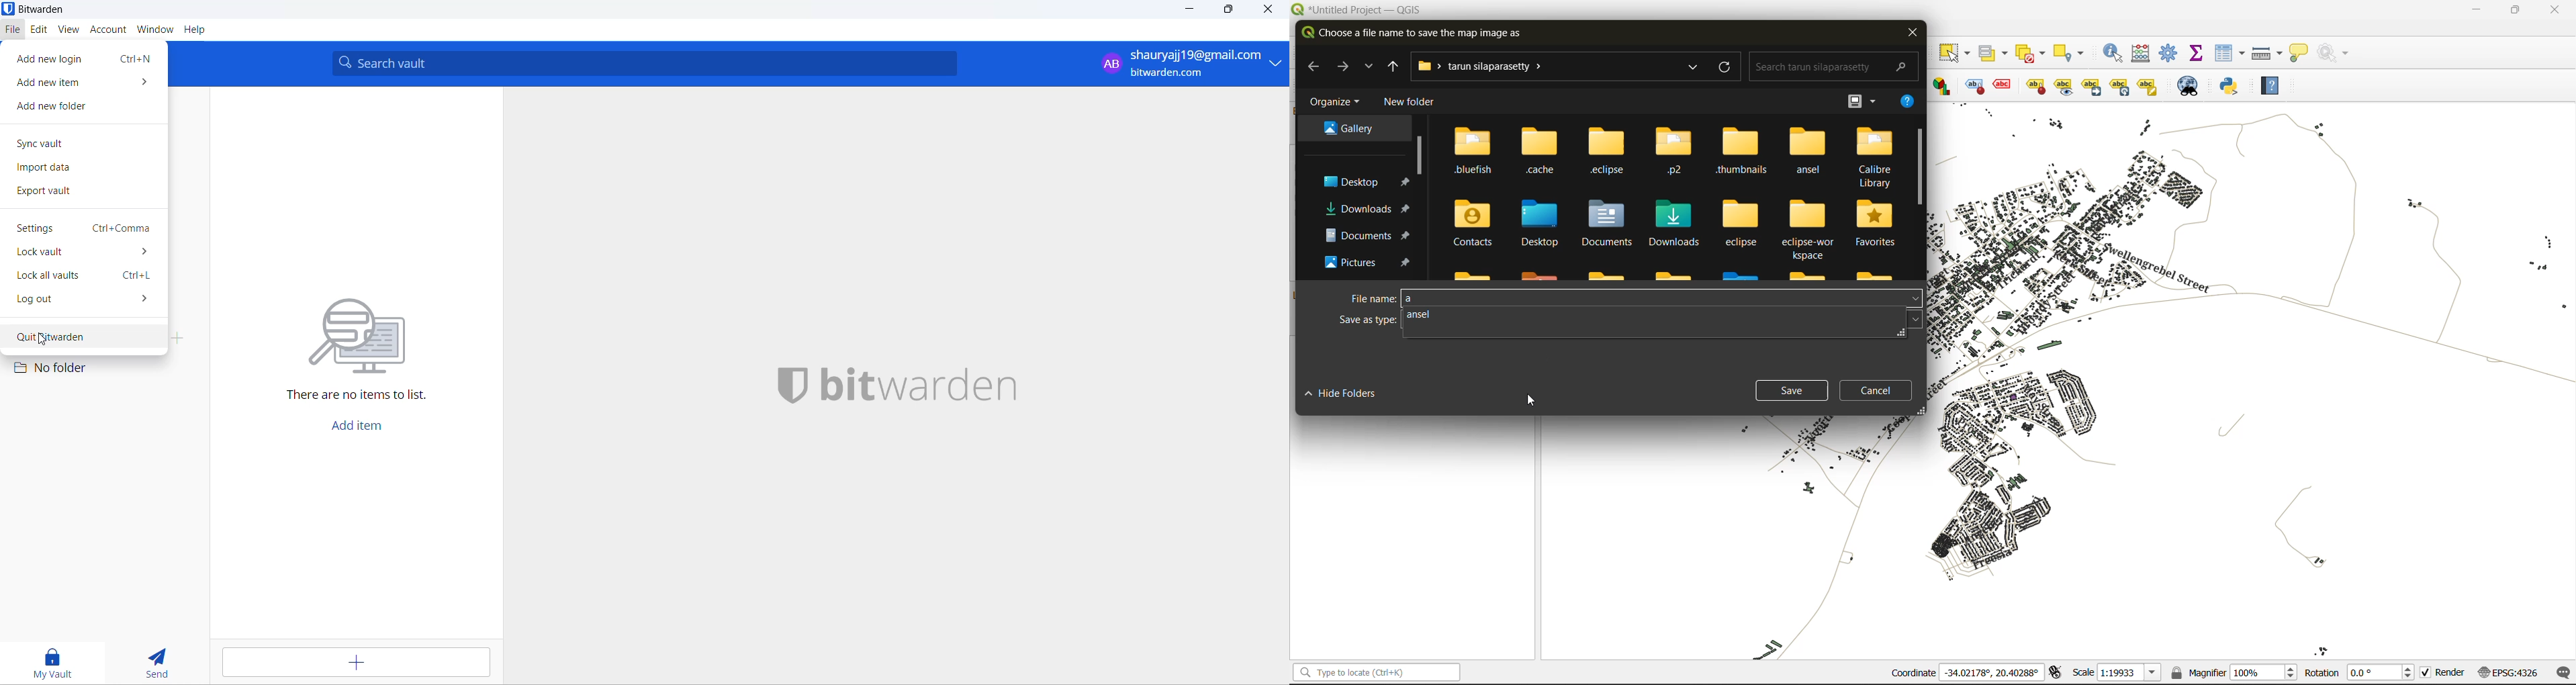 Image resolution: width=2576 pixels, height=700 pixels. I want to click on Layer diagram options, so click(1943, 86).